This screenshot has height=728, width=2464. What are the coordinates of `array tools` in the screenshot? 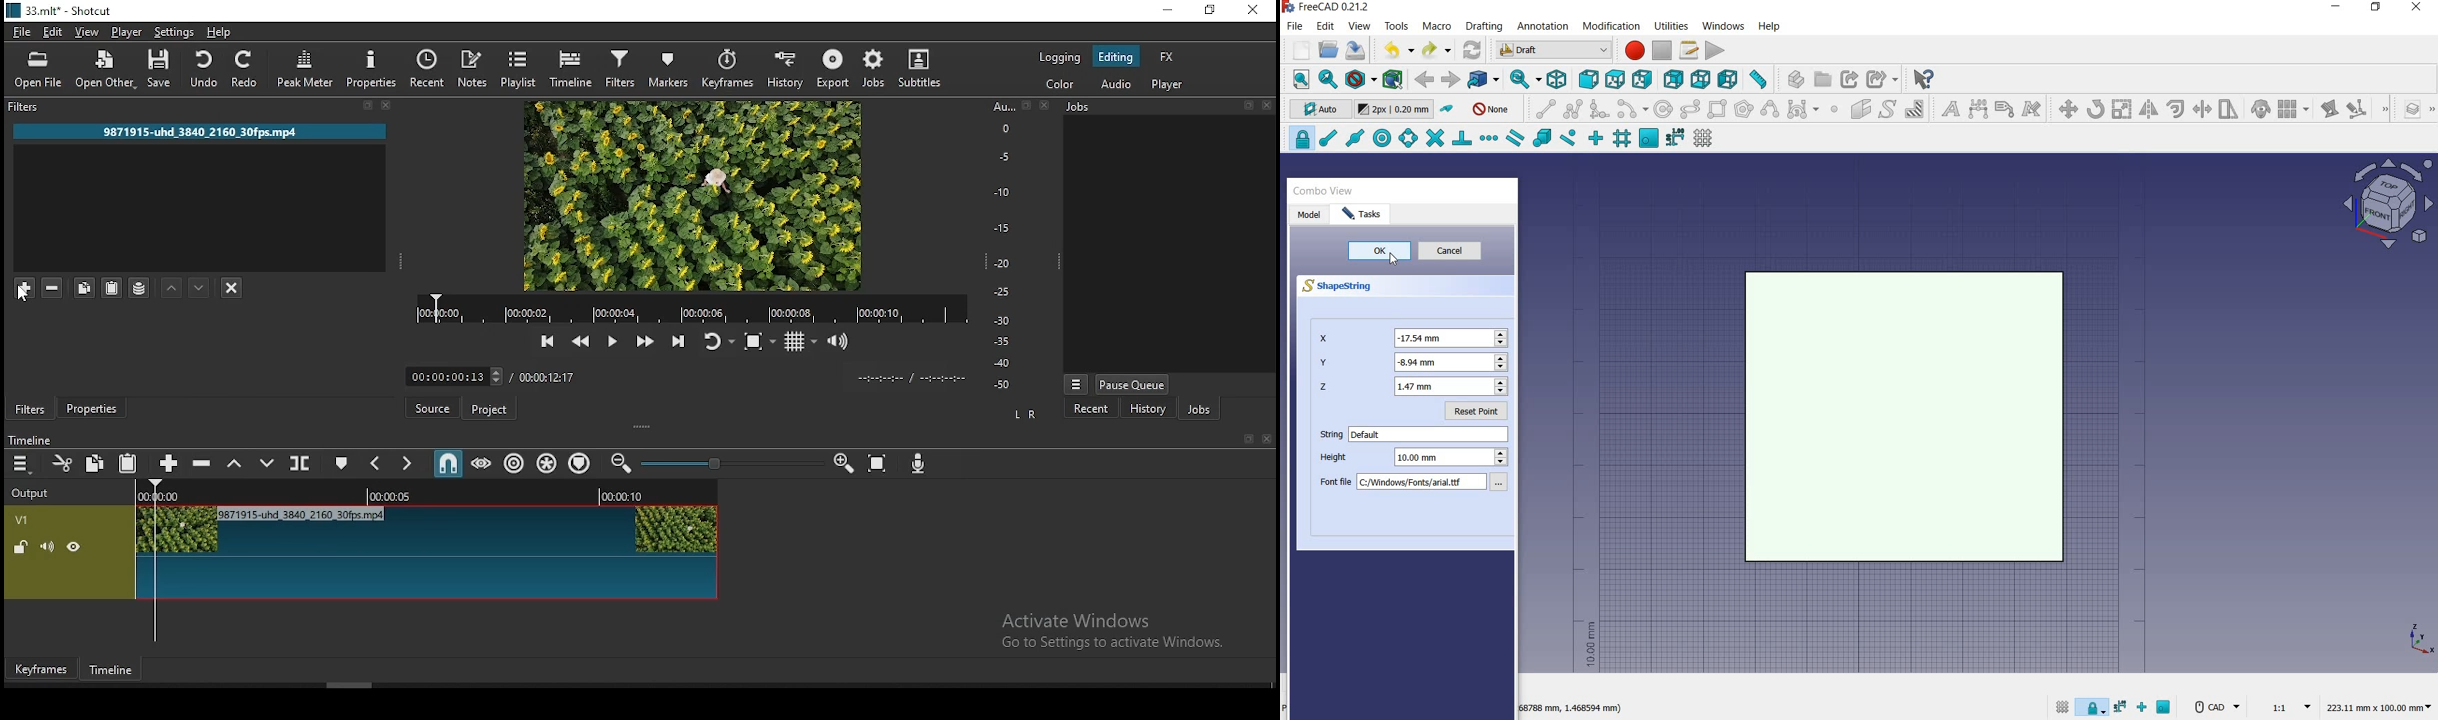 It's located at (2294, 110).